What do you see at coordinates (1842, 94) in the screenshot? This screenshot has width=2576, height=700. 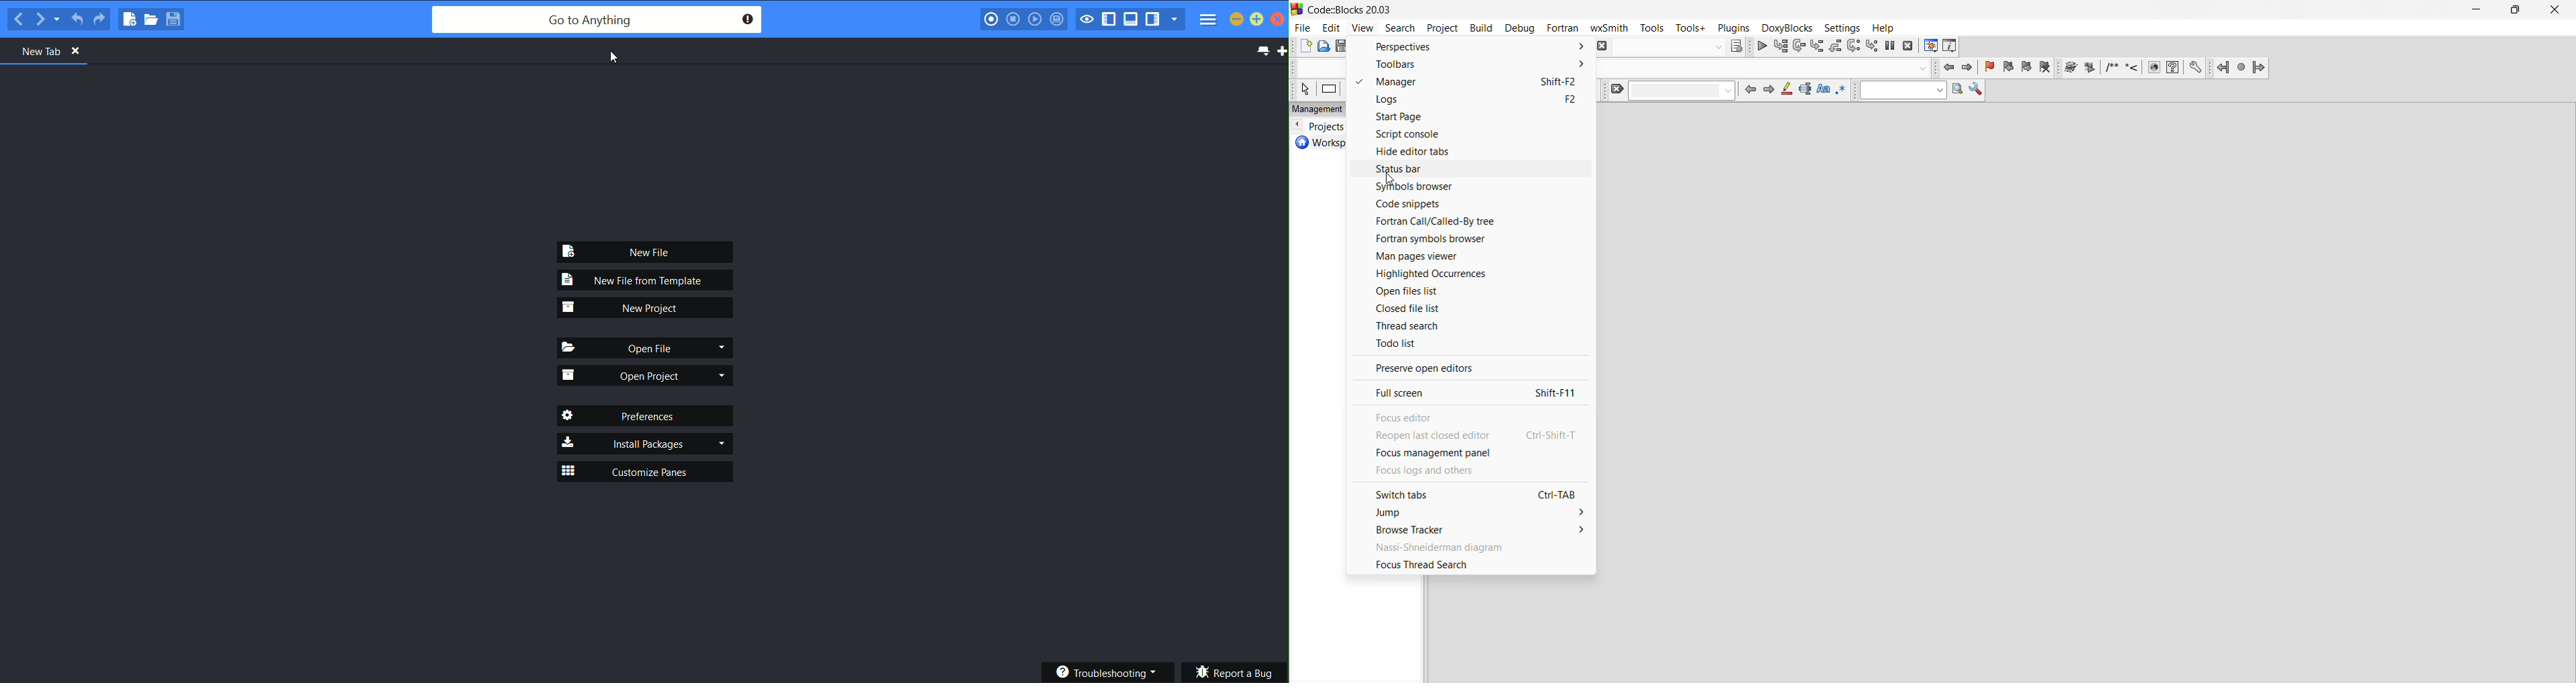 I see `use regex` at bounding box center [1842, 94].